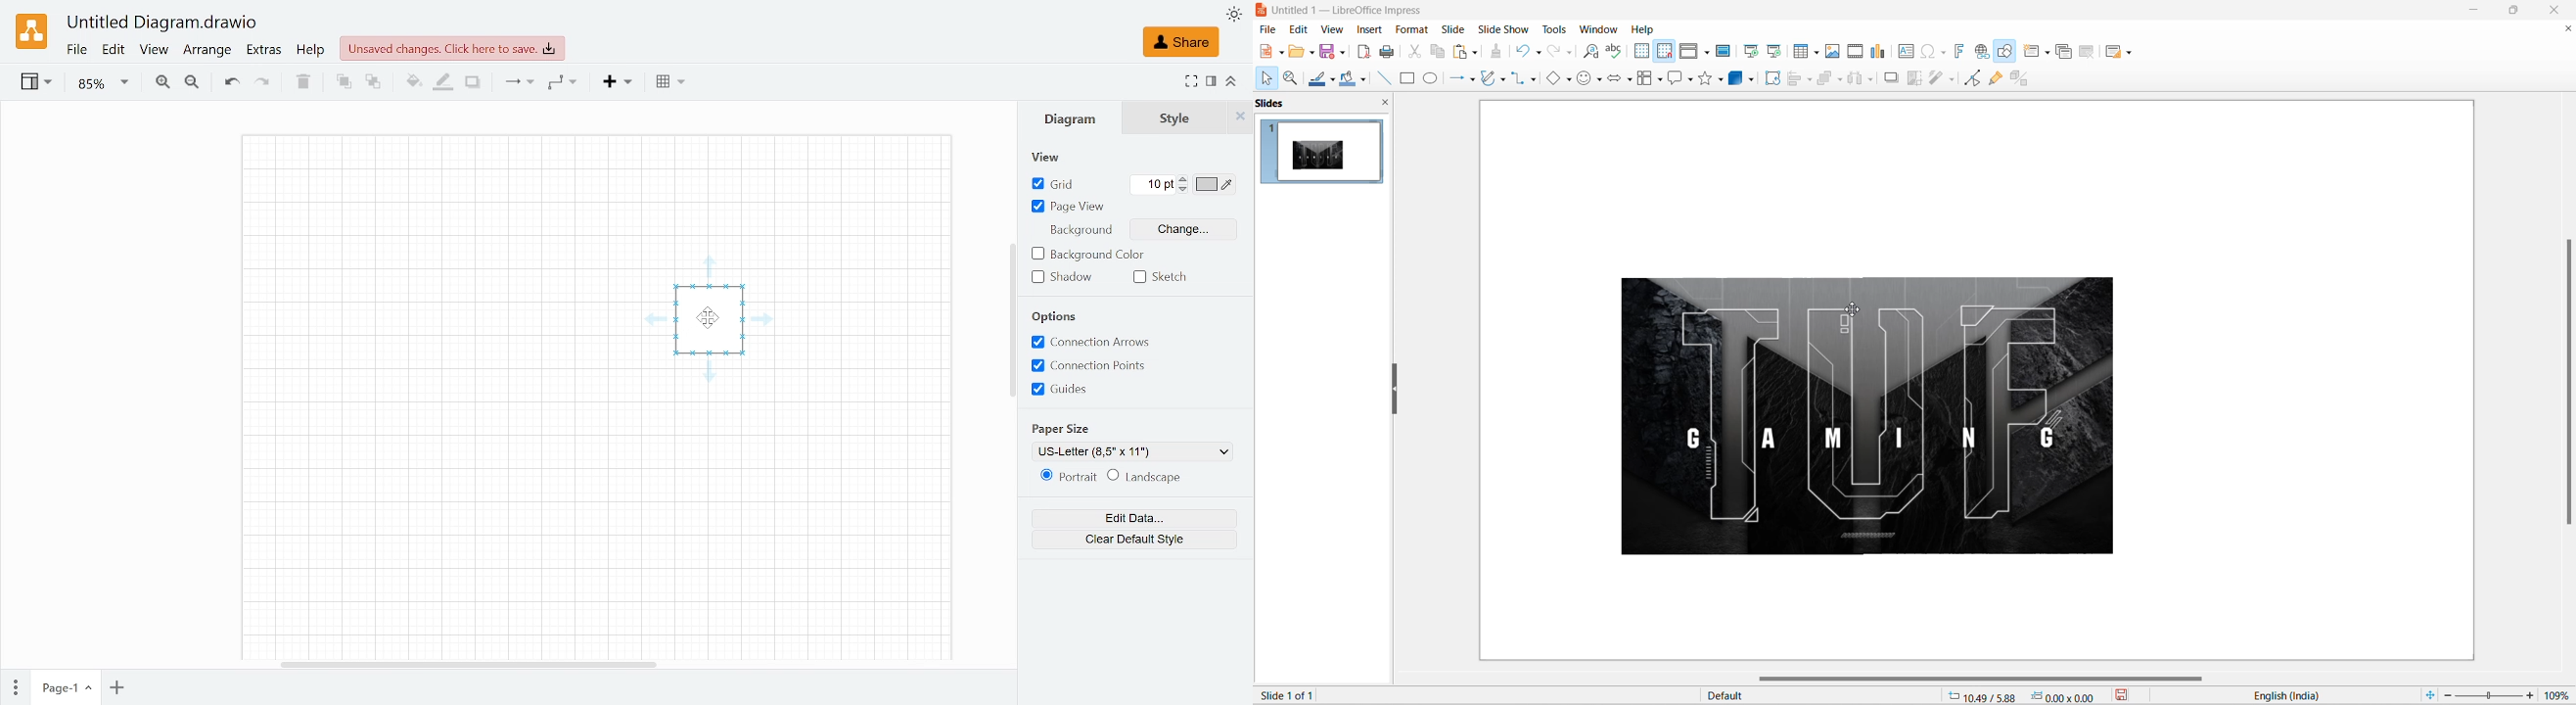 The image size is (2576, 728). What do you see at coordinates (265, 51) in the screenshot?
I see `Extras` at bounding box center [265, 51].